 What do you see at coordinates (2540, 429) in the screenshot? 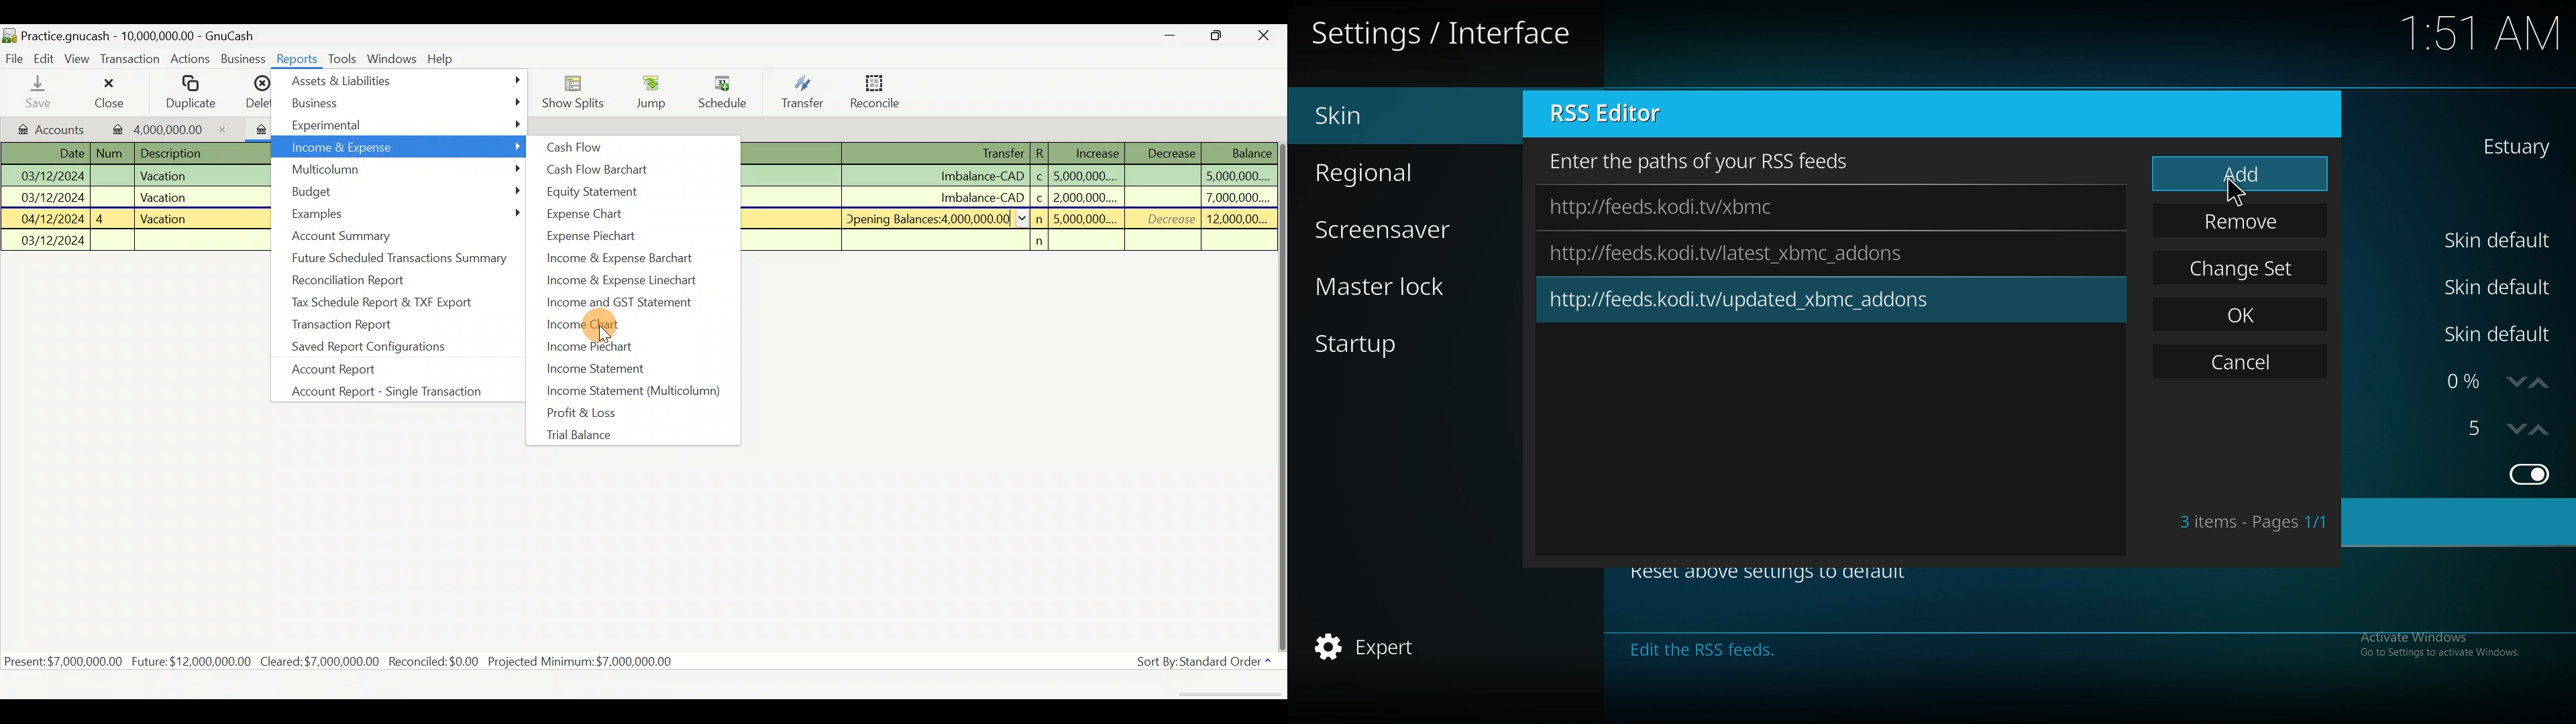
I see `increase stereoscopic 3d effect strength` at bounding box center [2540, 429].